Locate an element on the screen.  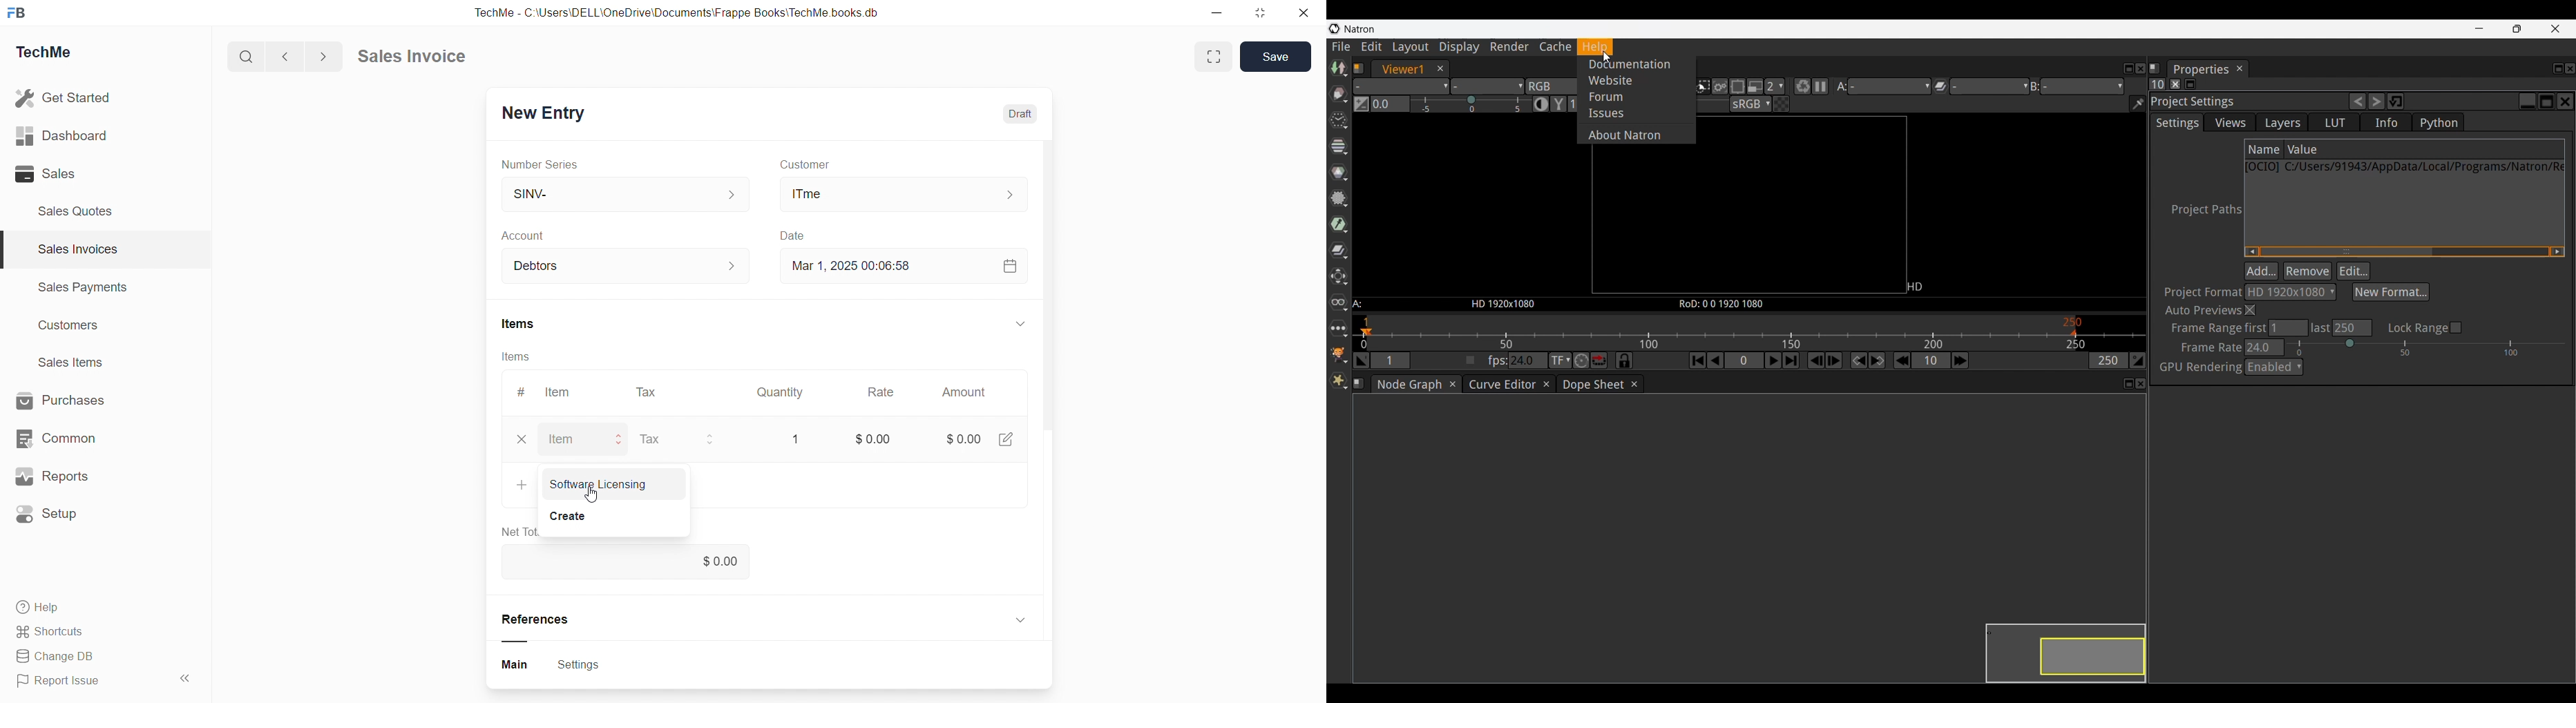
+ Software Licensing is located at coordinates (596, 481).